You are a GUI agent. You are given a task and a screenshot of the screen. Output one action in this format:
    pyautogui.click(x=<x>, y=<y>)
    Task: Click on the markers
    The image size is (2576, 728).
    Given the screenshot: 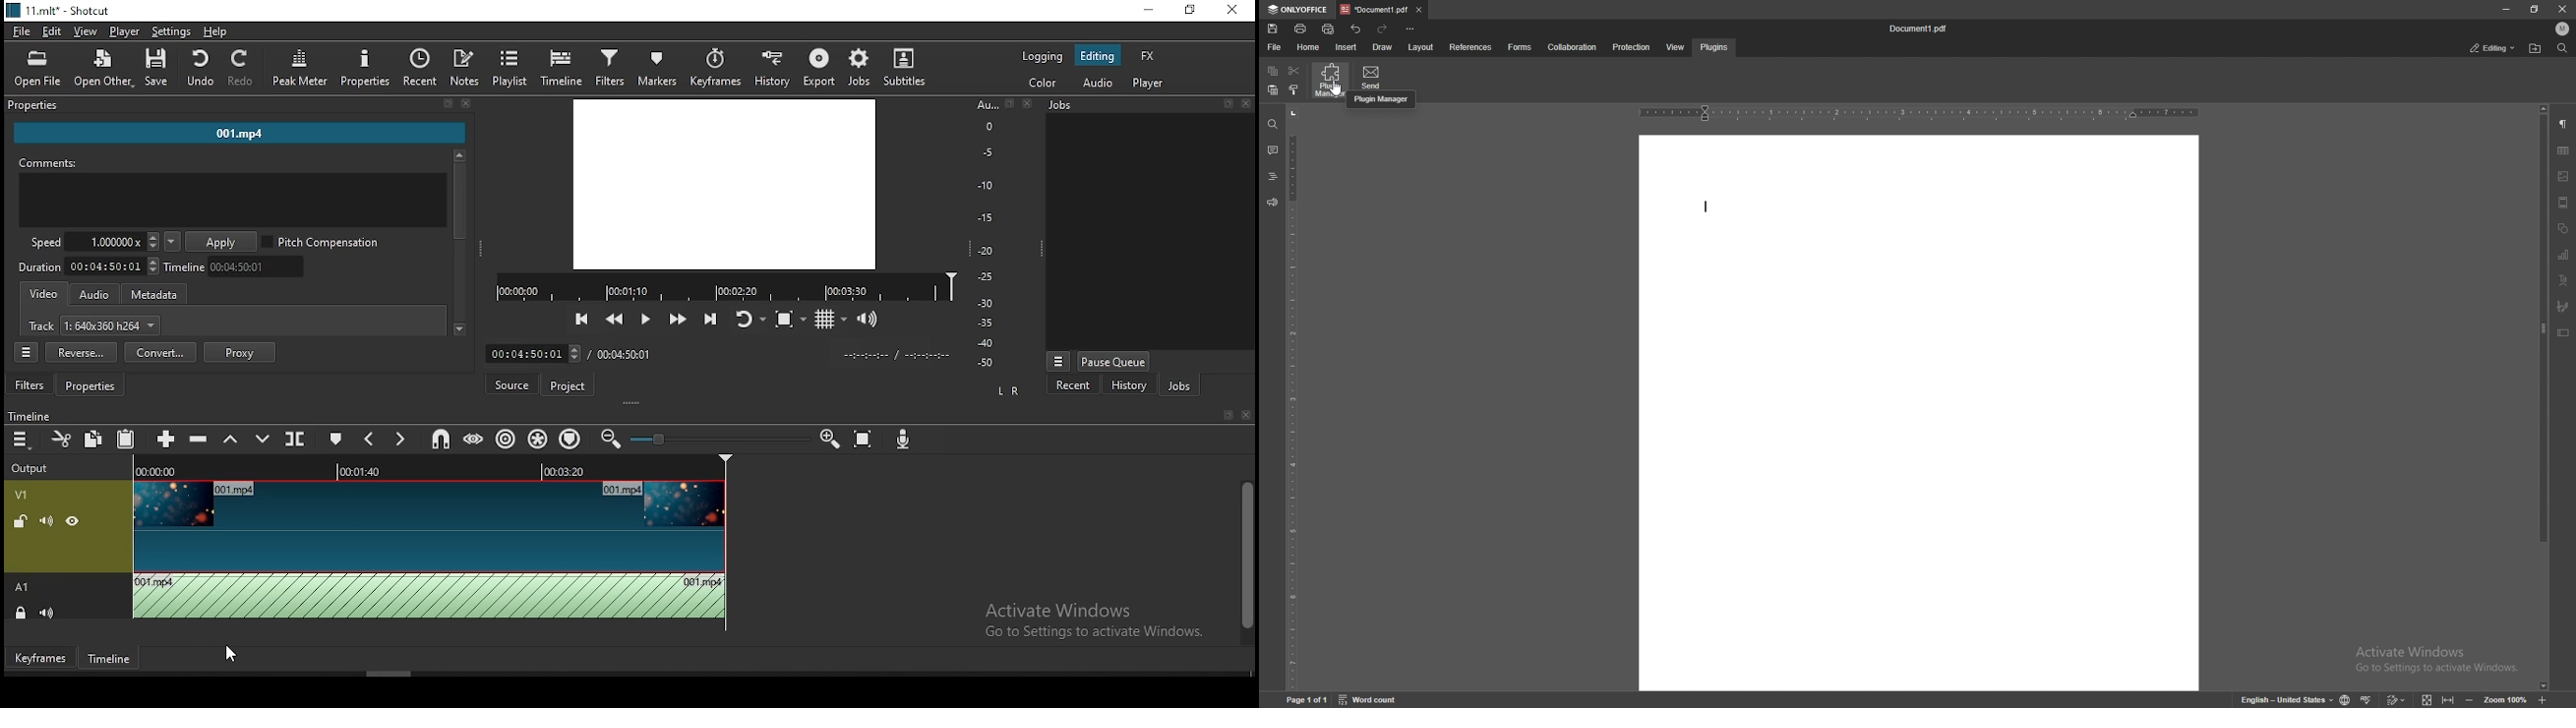 What is the action you would take?
    pyautogui.click(x=660, y=70)
    